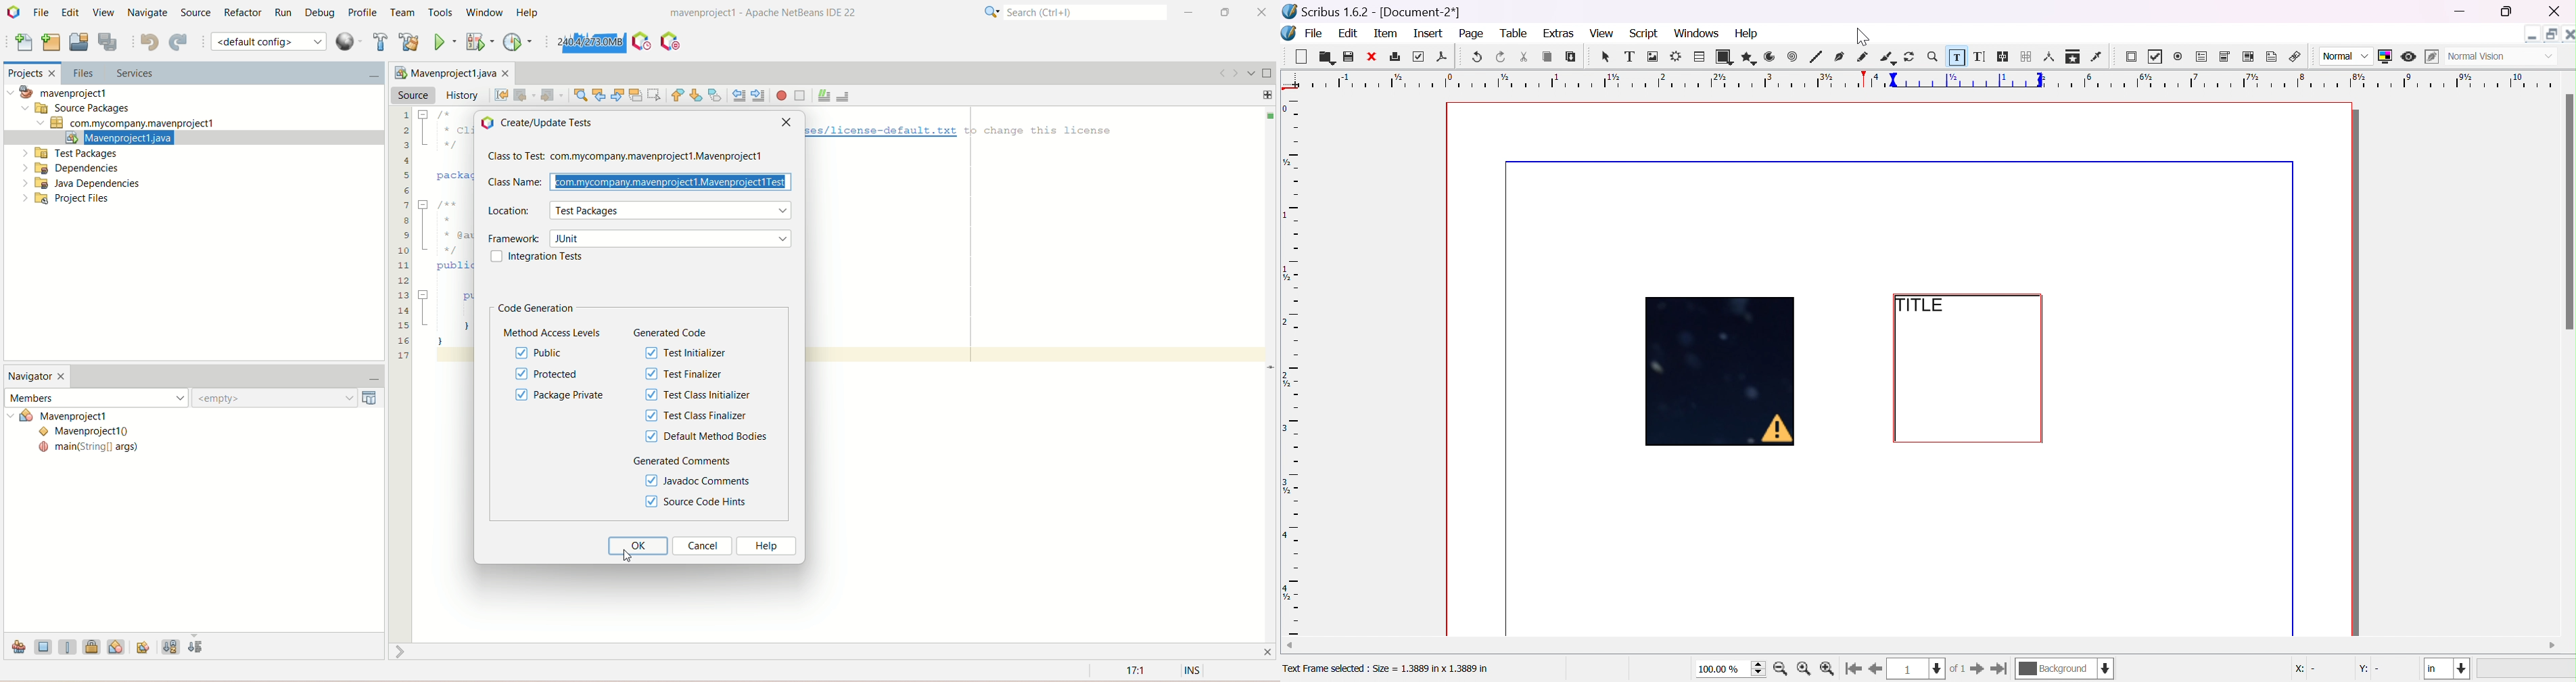  Describe the element at coordinates (2295, 55) in the screenshot. I see `link annotation` at that location.